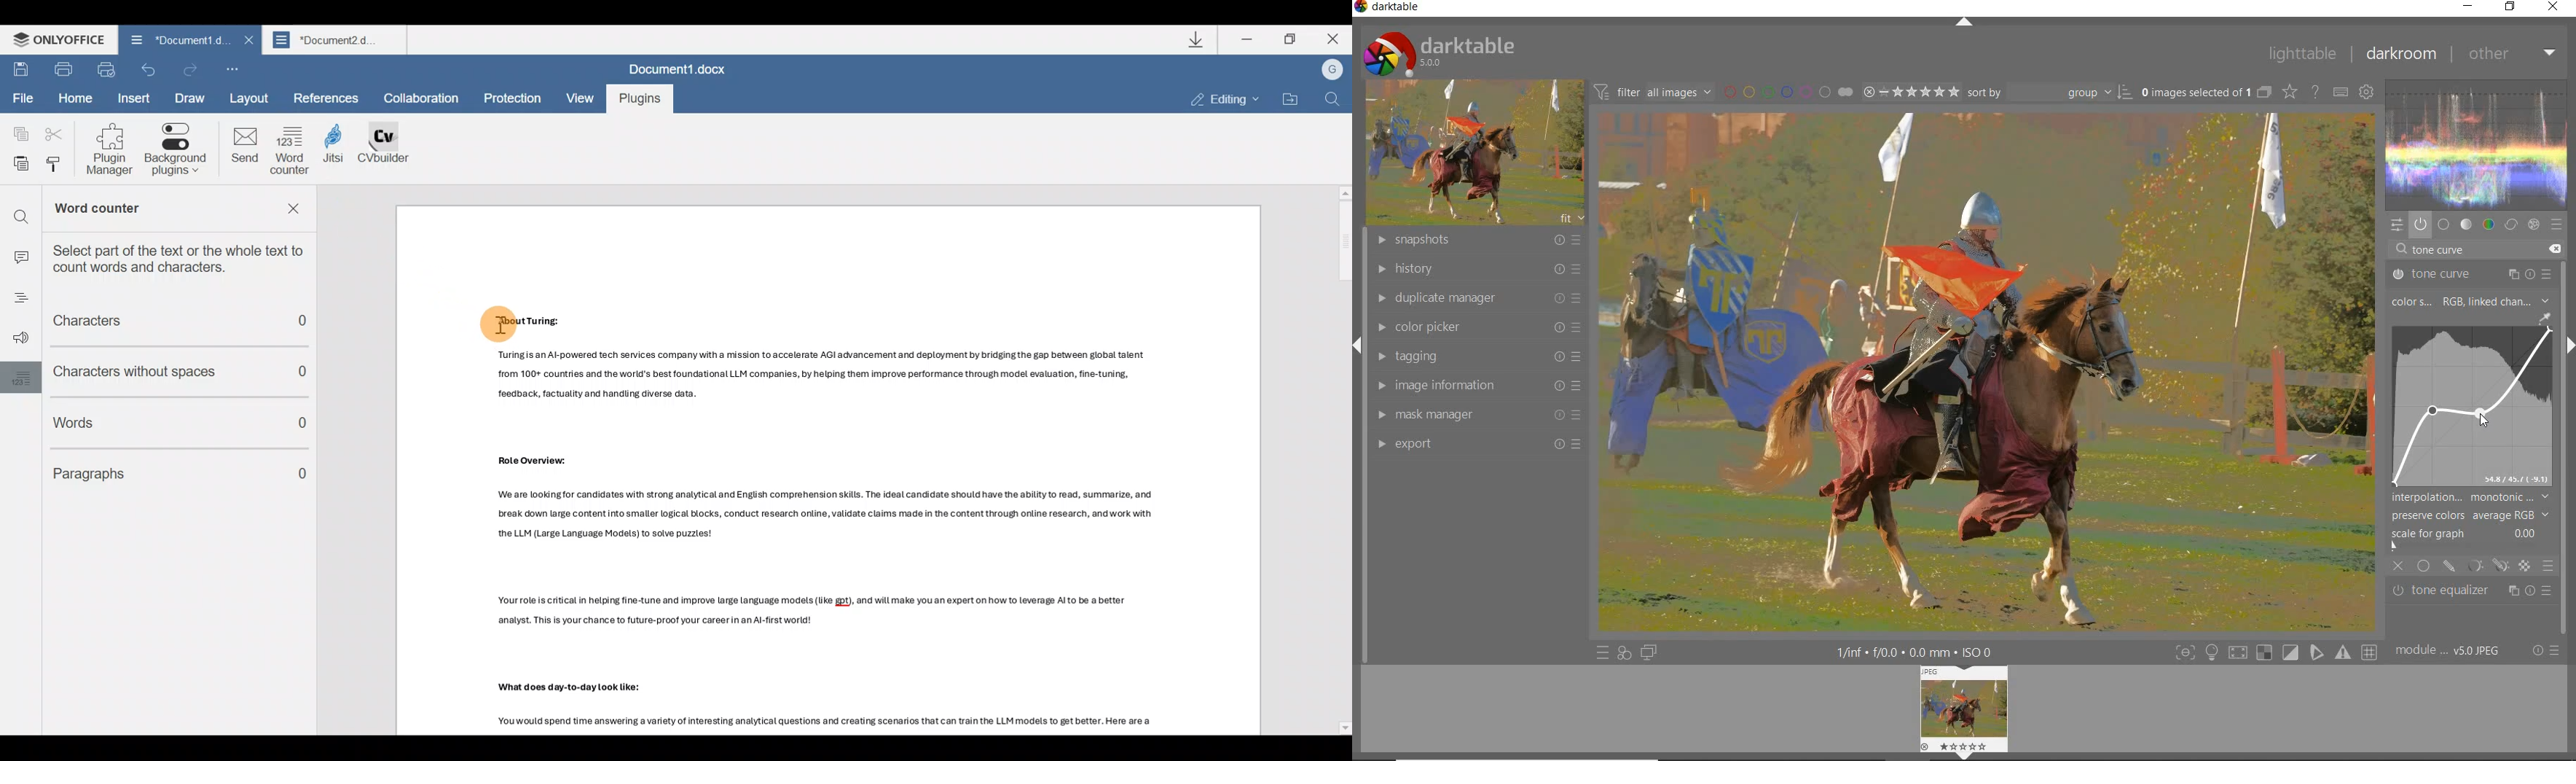  Describe the element at coordinates (23, 99) in the screenshot. I see `File` at that location.